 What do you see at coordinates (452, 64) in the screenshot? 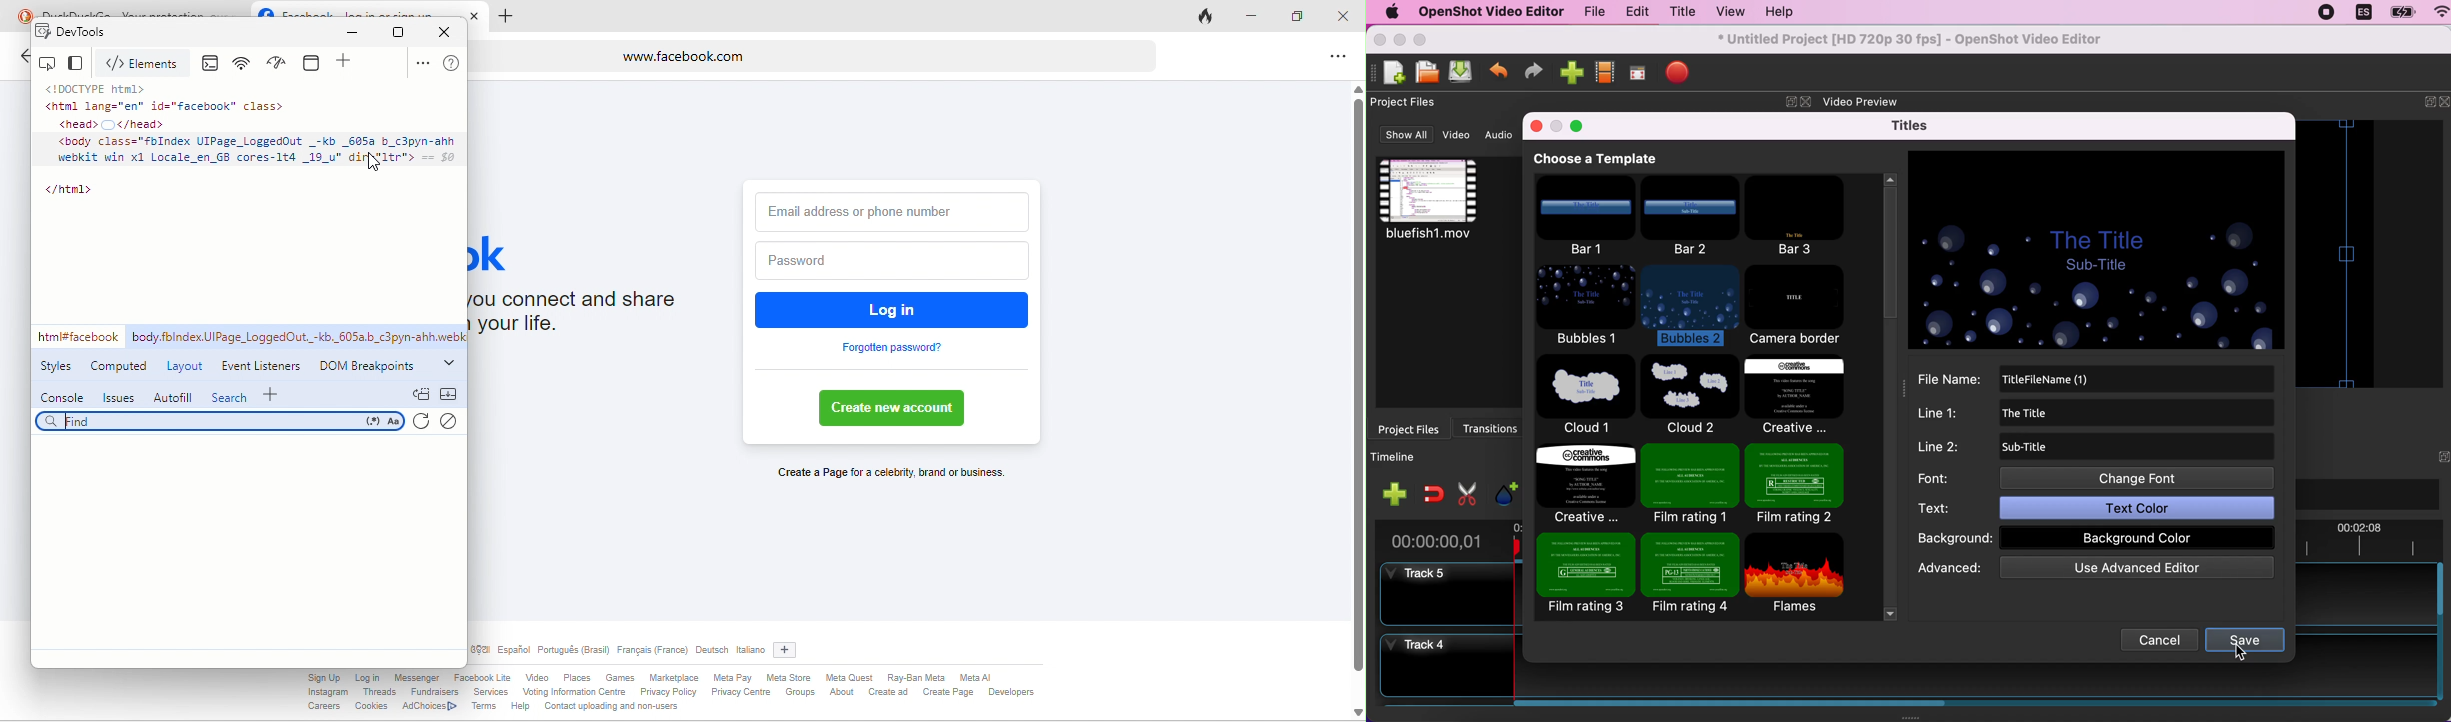
I see `help` at bounding box center [452, 64].